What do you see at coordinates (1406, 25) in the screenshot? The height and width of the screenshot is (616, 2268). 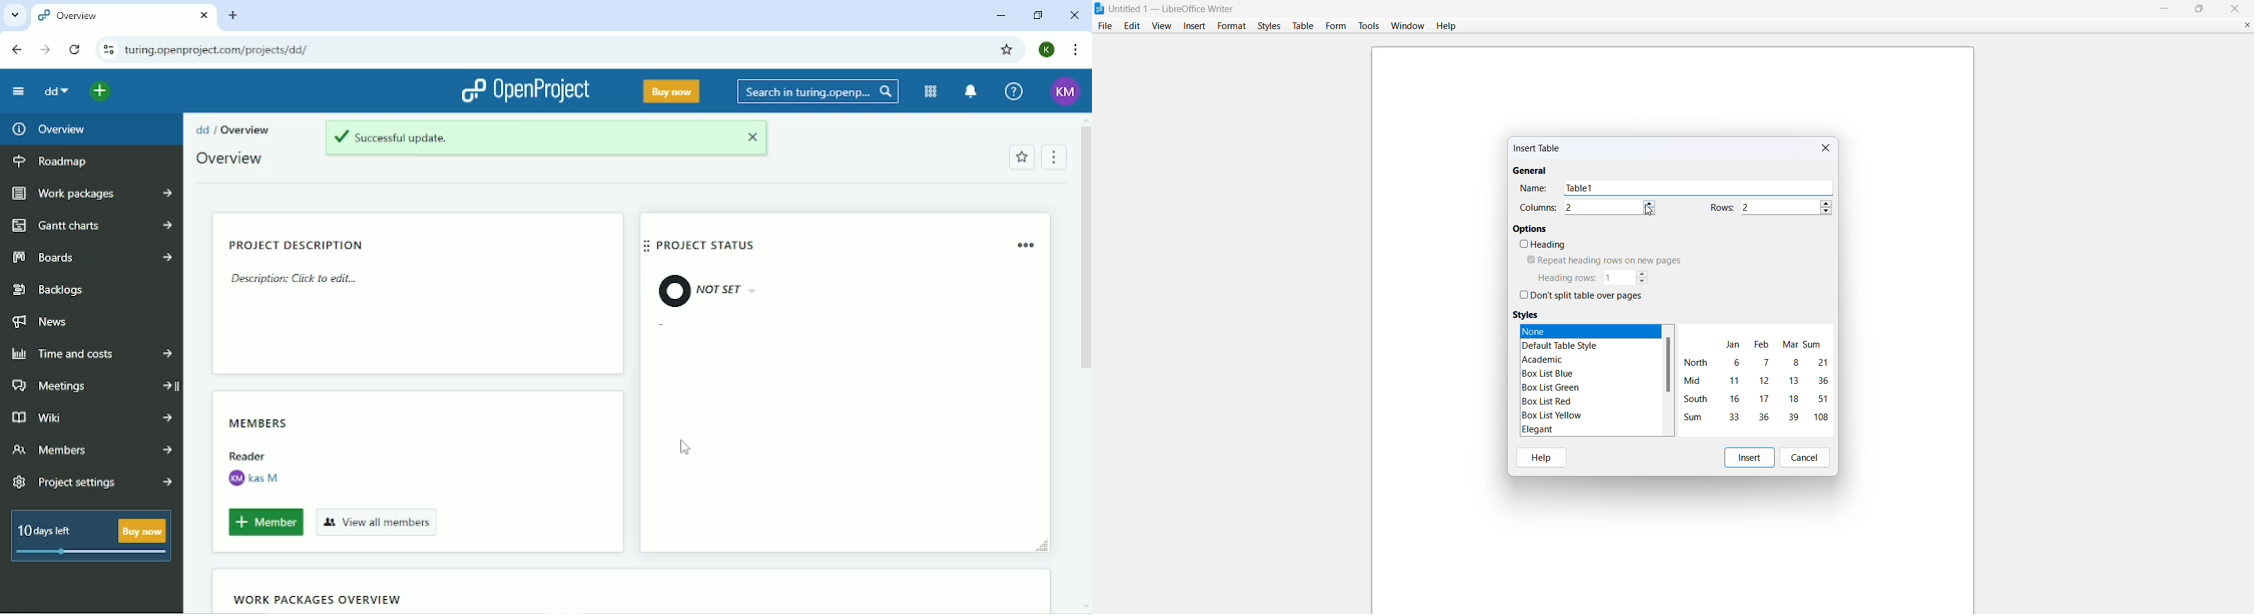 I see `window` at bounding box center [1406, 25].